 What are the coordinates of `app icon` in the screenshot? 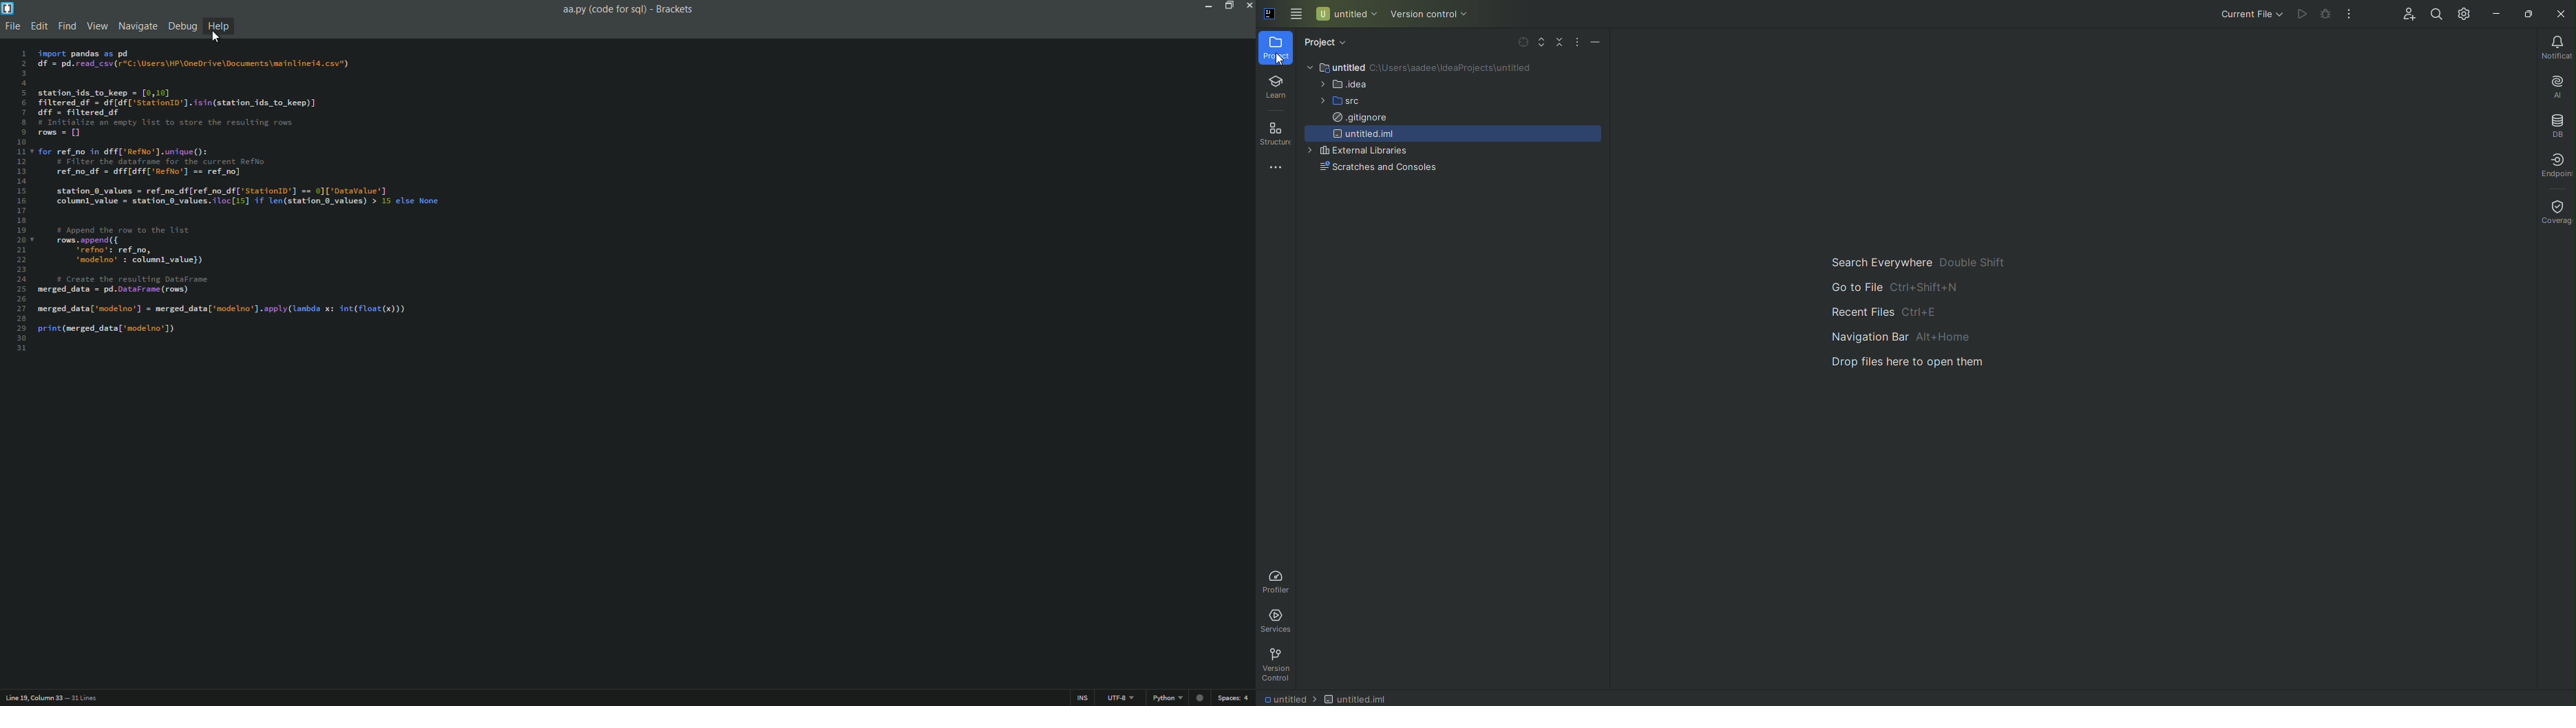 It's located at (8, 8).